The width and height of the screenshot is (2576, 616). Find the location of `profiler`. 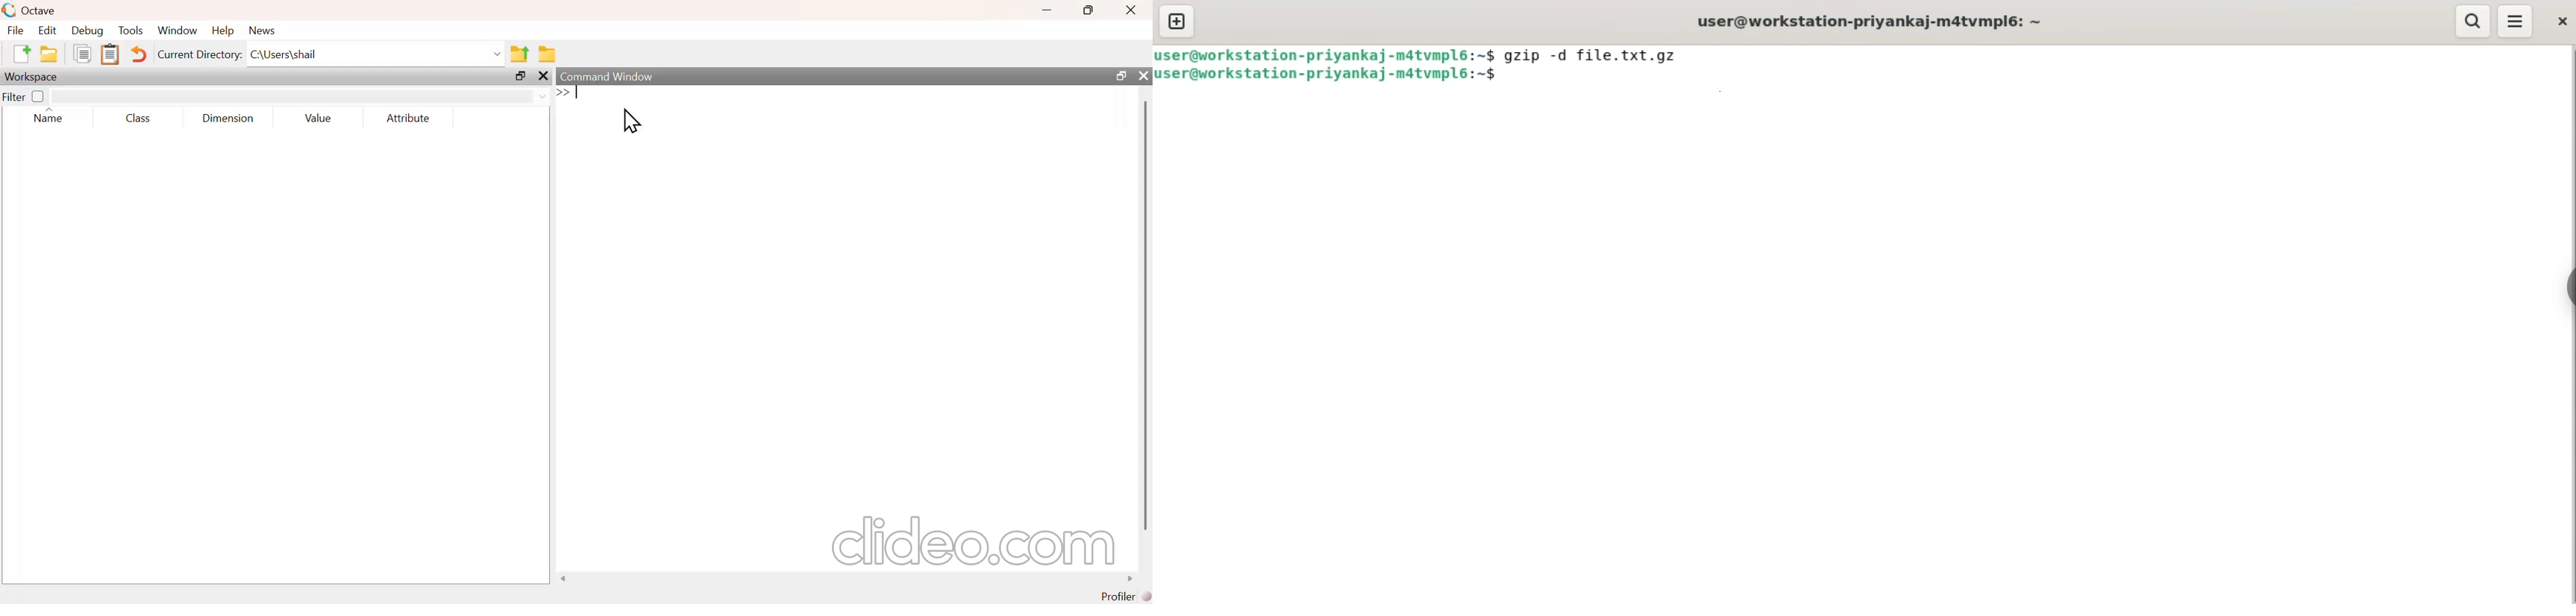

profiler is located at coordinates (1129, 596).